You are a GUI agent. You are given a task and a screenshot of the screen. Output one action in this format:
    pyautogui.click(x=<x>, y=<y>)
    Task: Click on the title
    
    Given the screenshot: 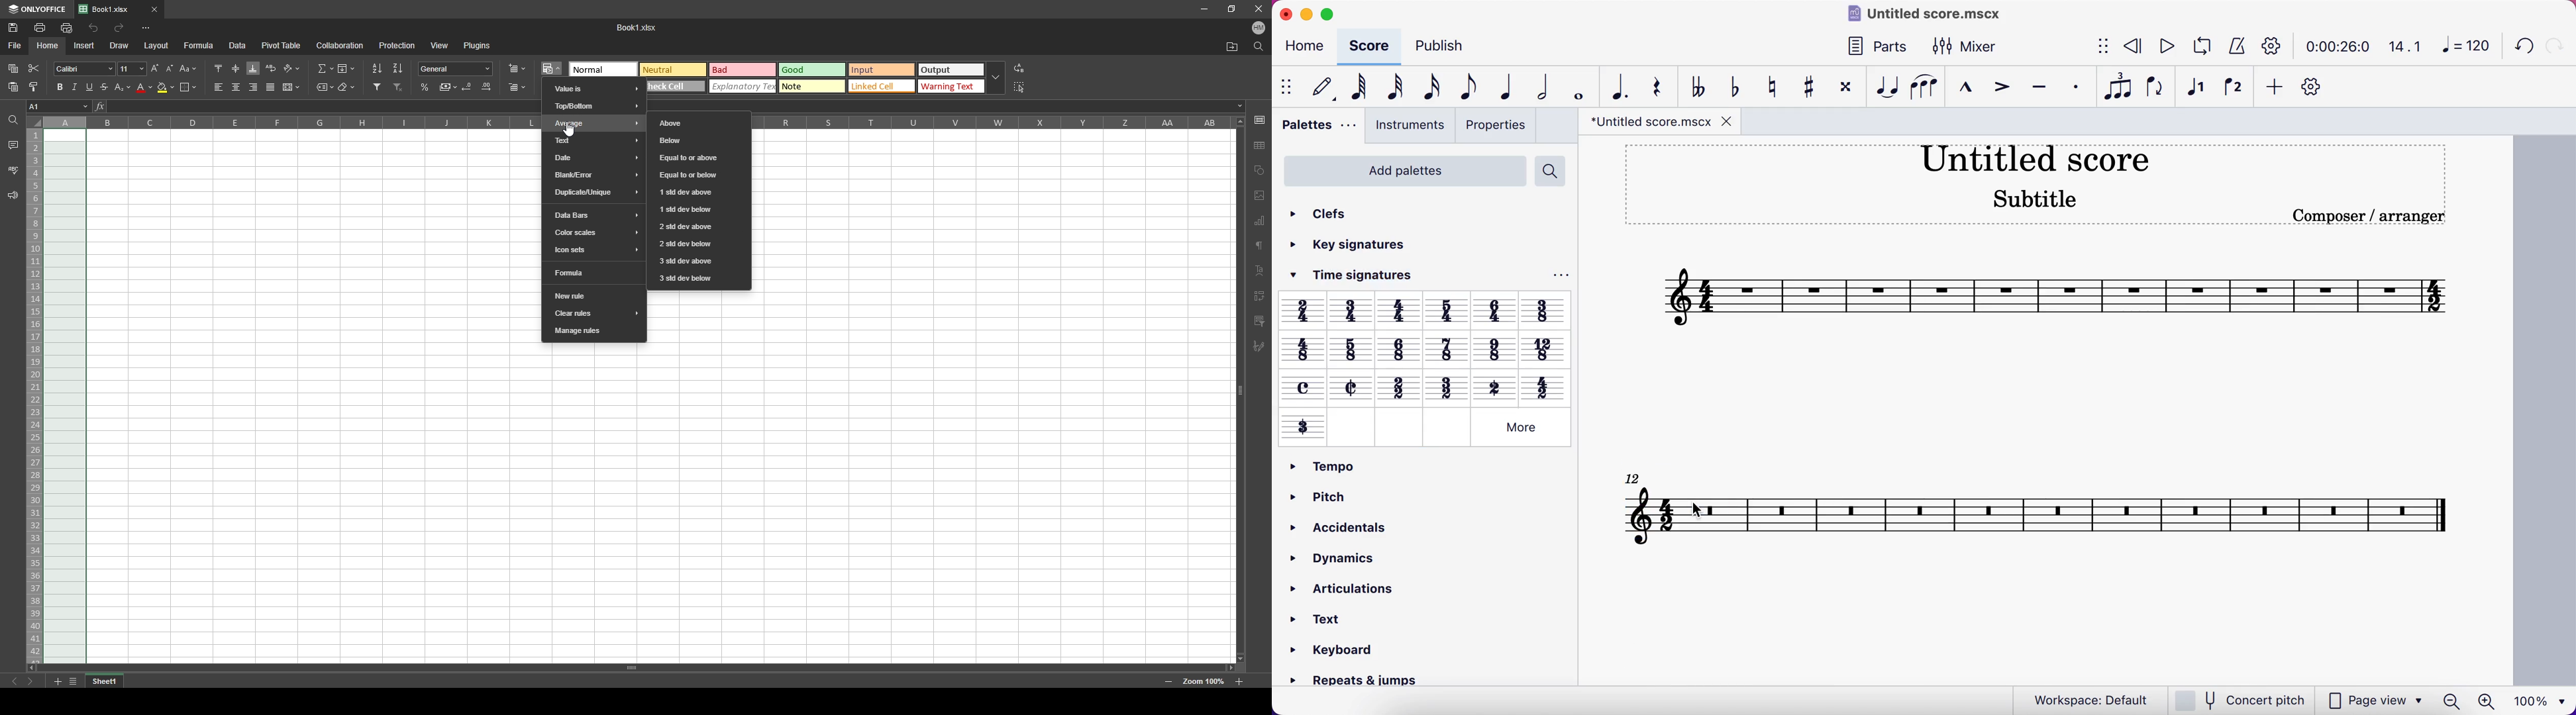 What is the action you would take?
    pyautogui.click(x=1921, y=15)
    